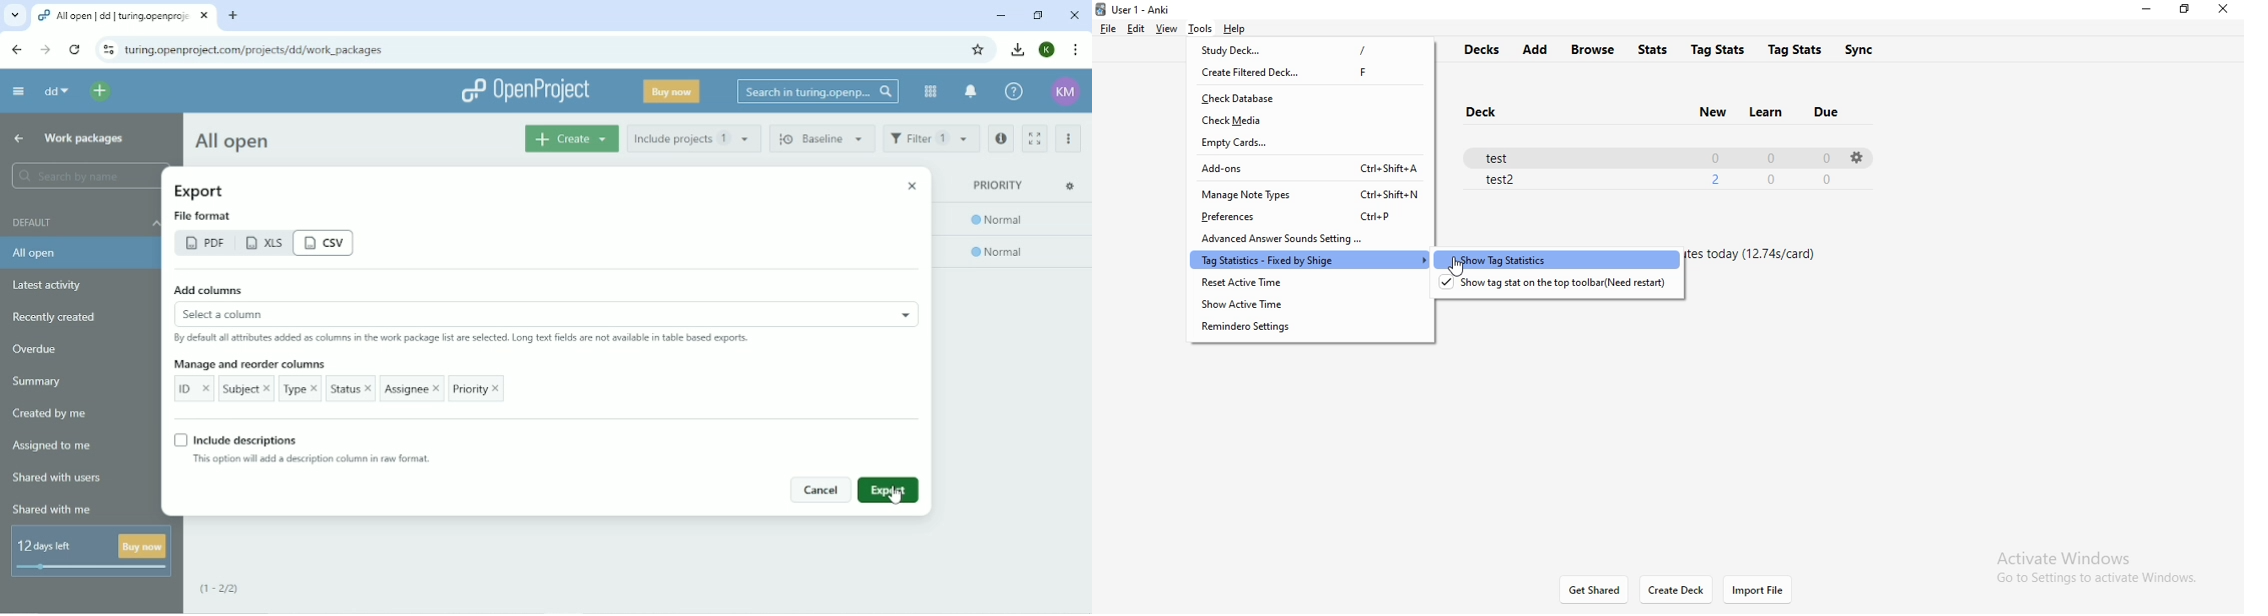 The width and height of the screenshot is (2268, 616). Describe the element at coordinates (1649, 156) in the screenshot. I see `test` at that location.